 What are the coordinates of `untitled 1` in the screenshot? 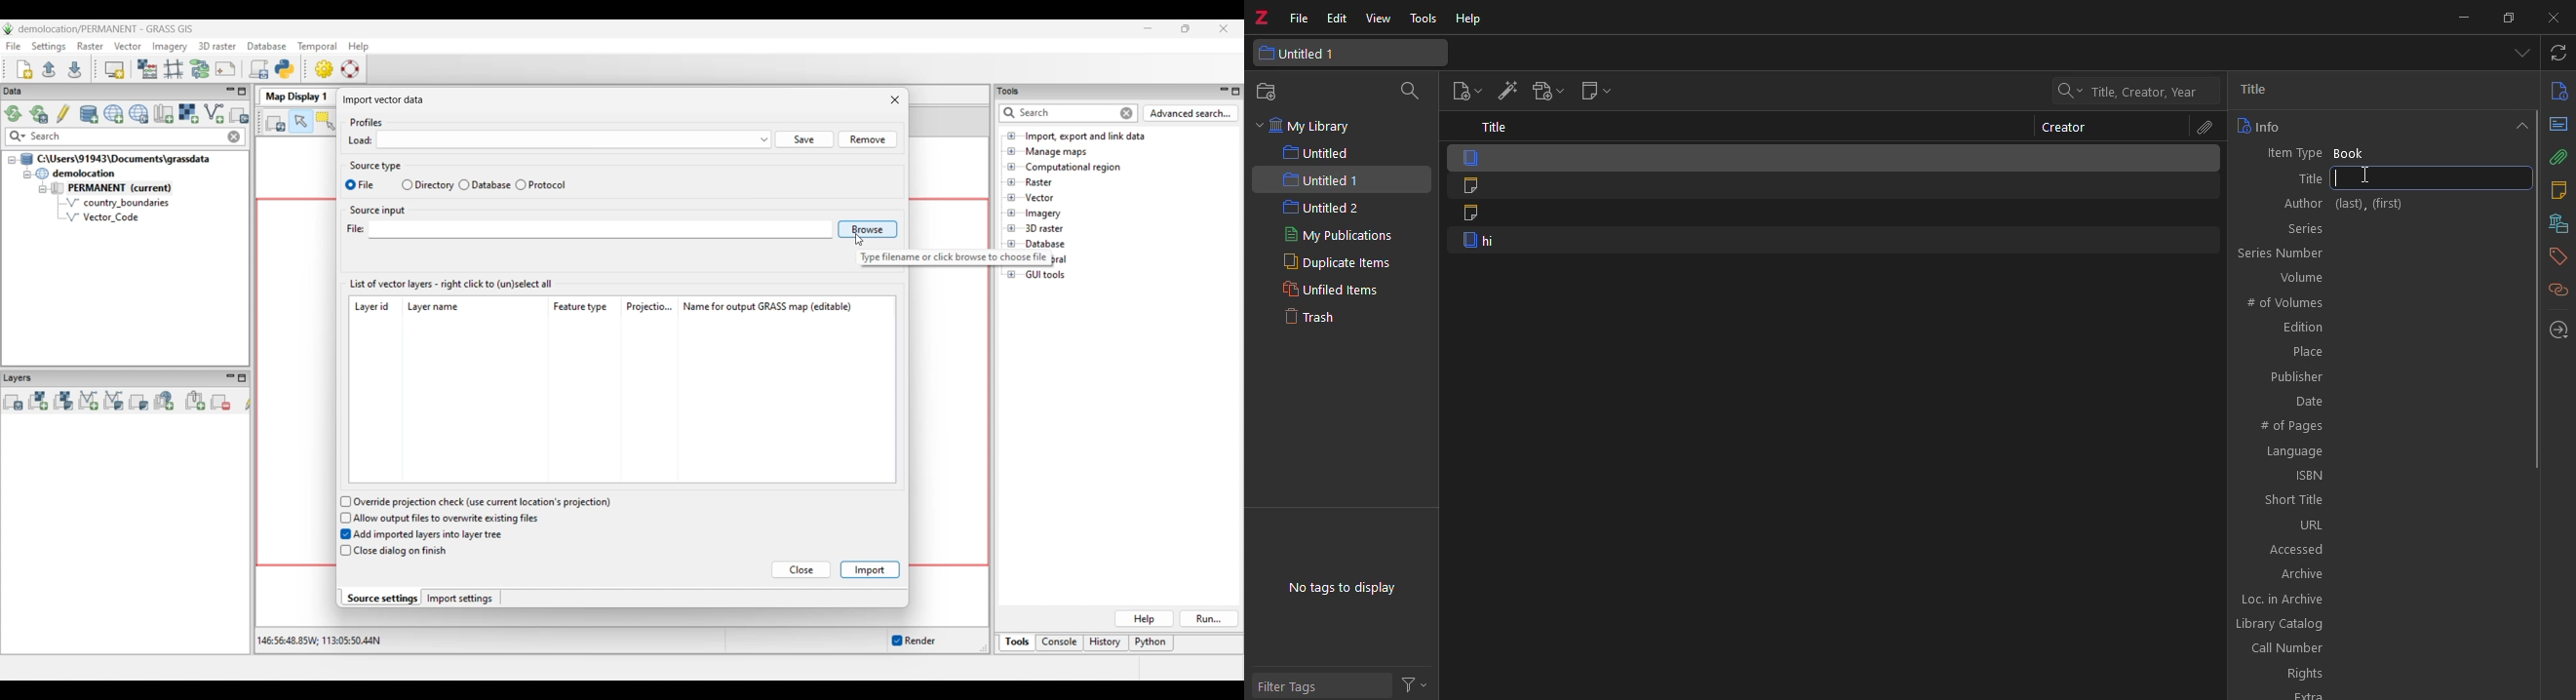 It's located at (1345, 53).